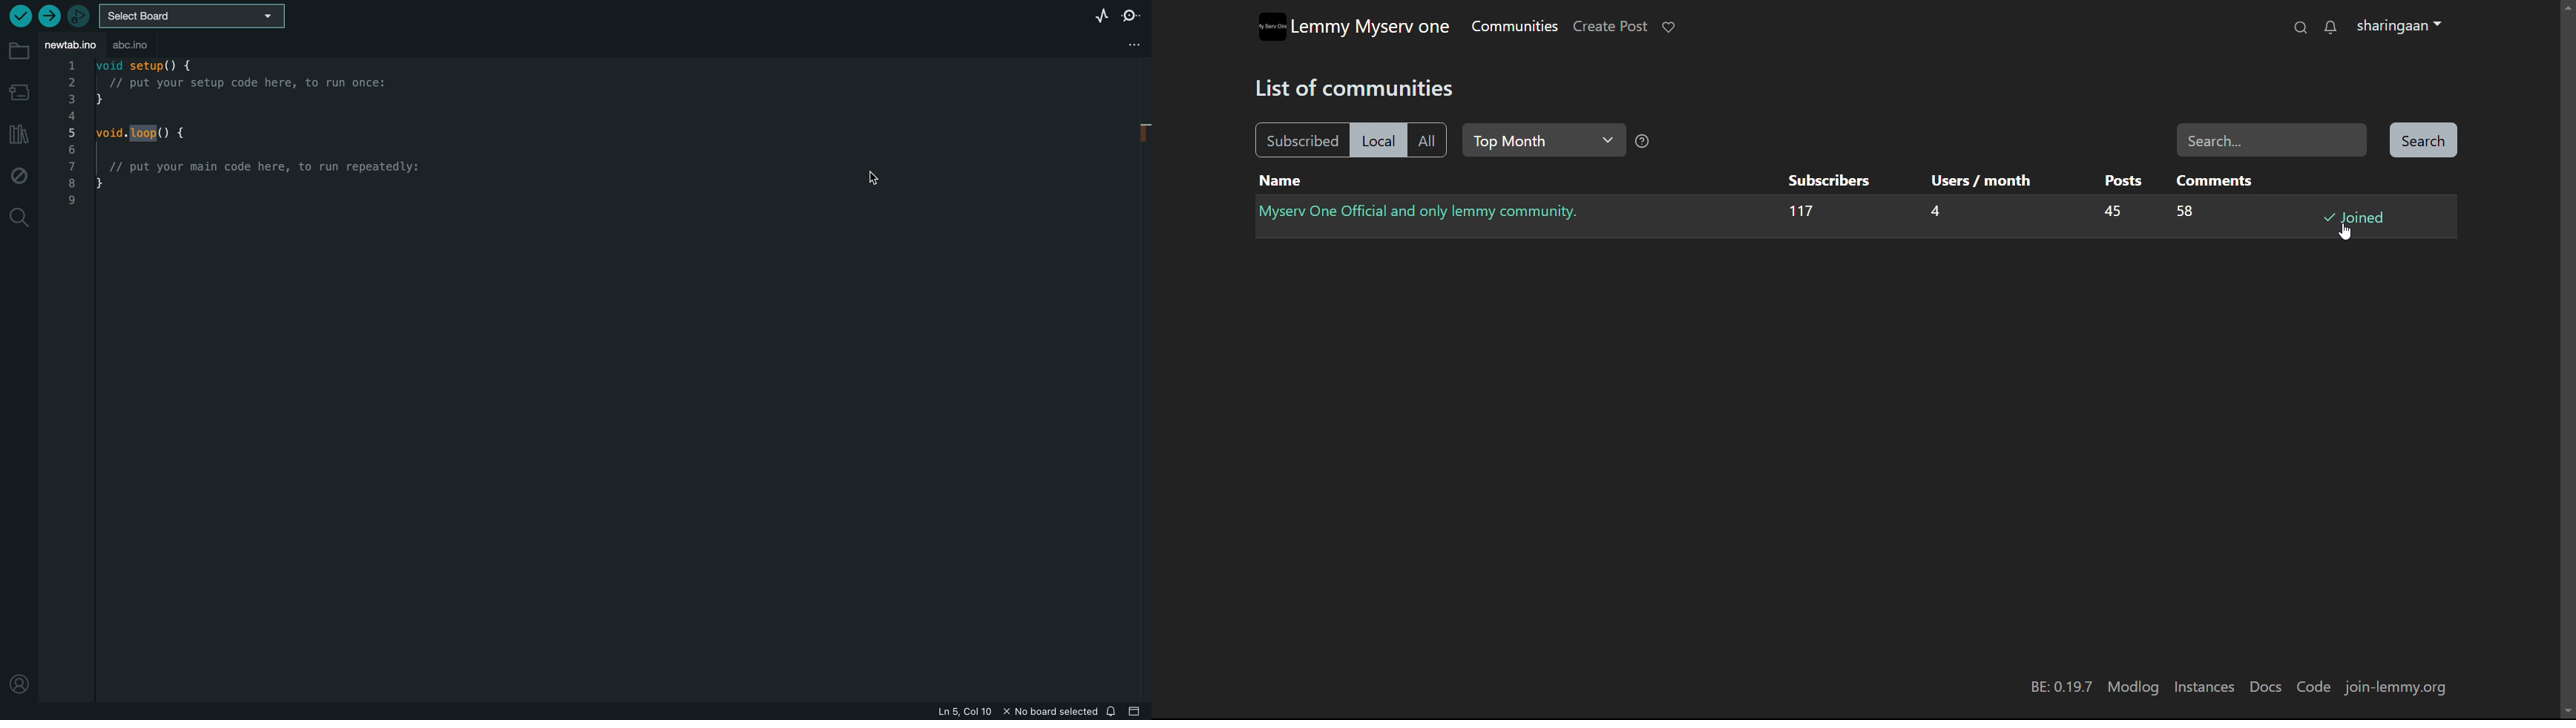 This screenshot has height=728, width=2576. Describe the element at coordinates (1114, 712) in the screenshot. I see `notification` at that location.